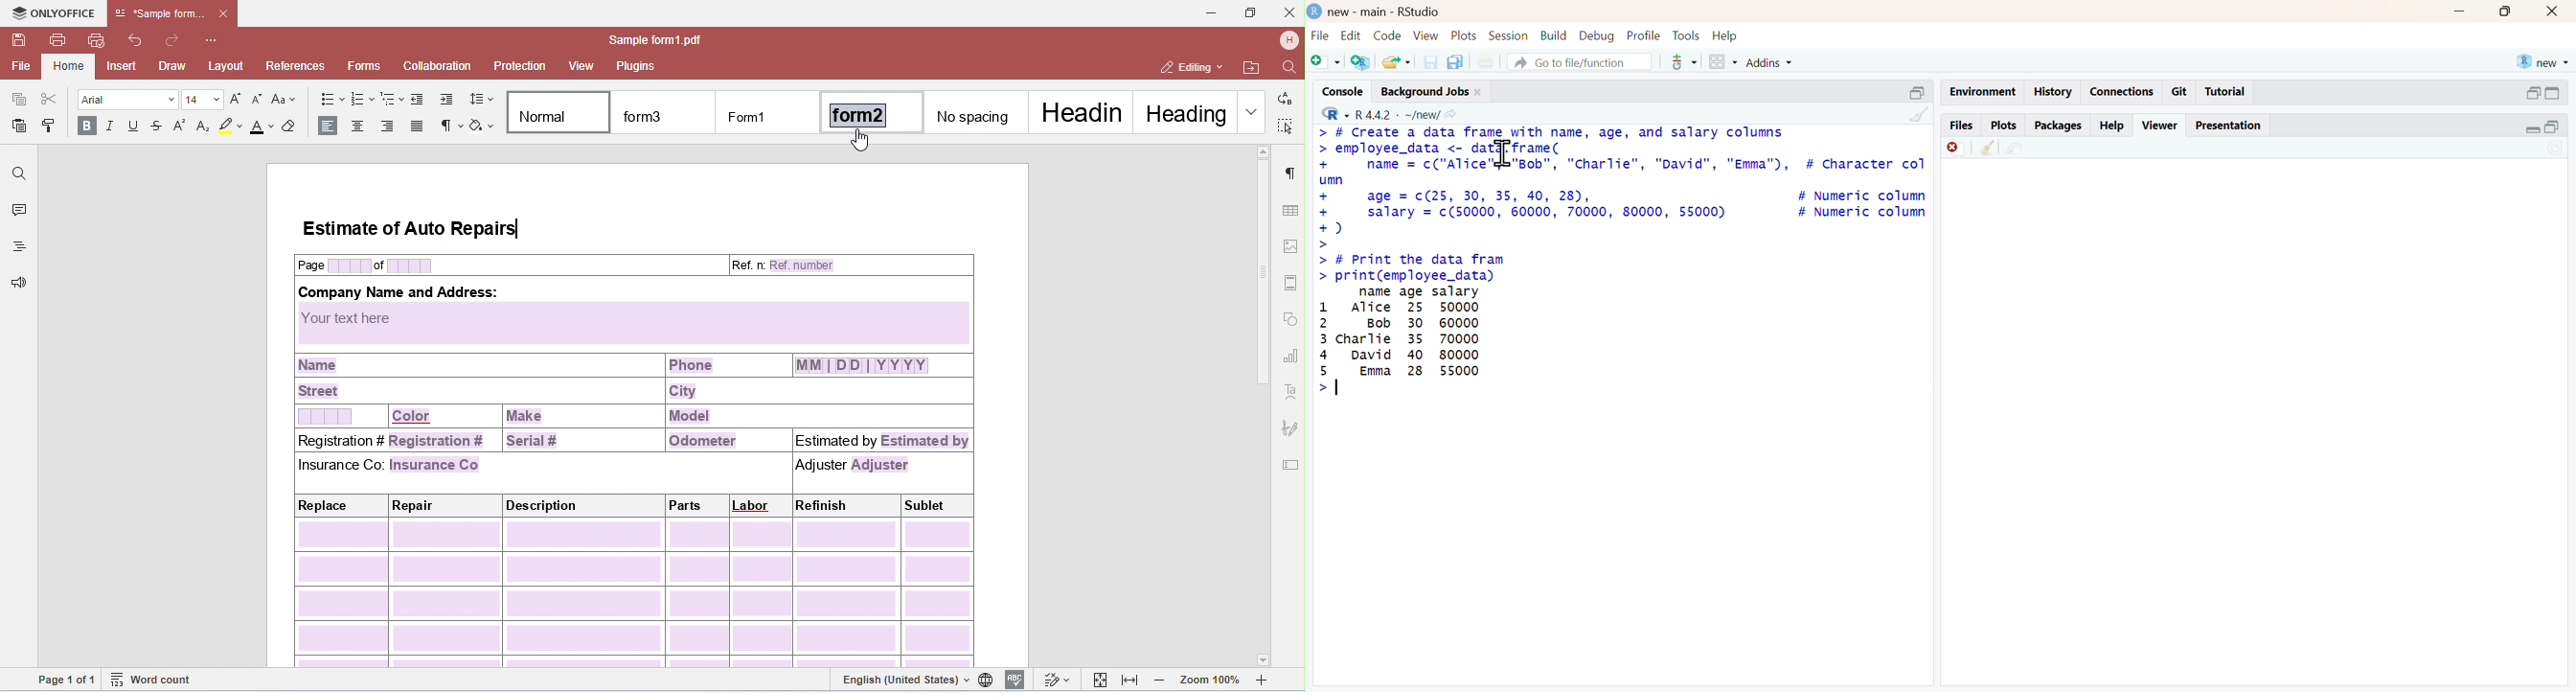 This screenshot has width=2576, height=700. Describe the element at coordinates (1394, 62) in the screenshot. I see `open existing file` at that location.